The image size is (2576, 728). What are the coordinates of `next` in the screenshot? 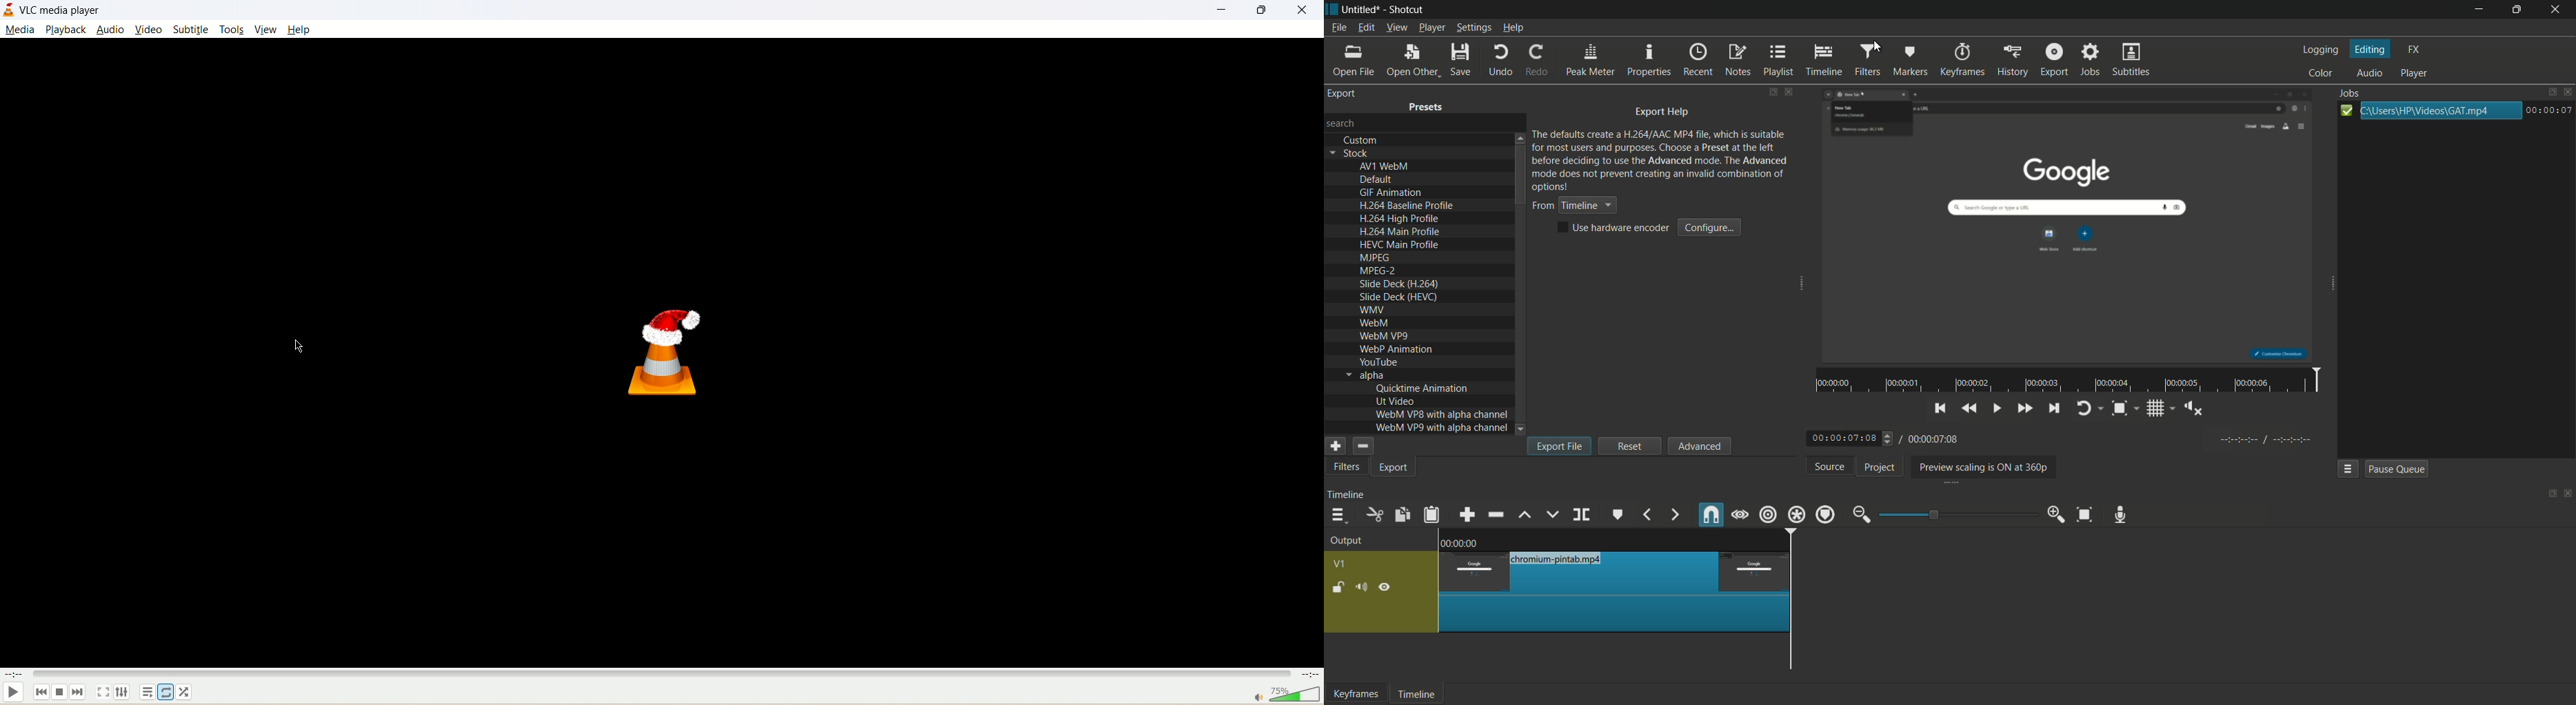 It's located at (80, 693).